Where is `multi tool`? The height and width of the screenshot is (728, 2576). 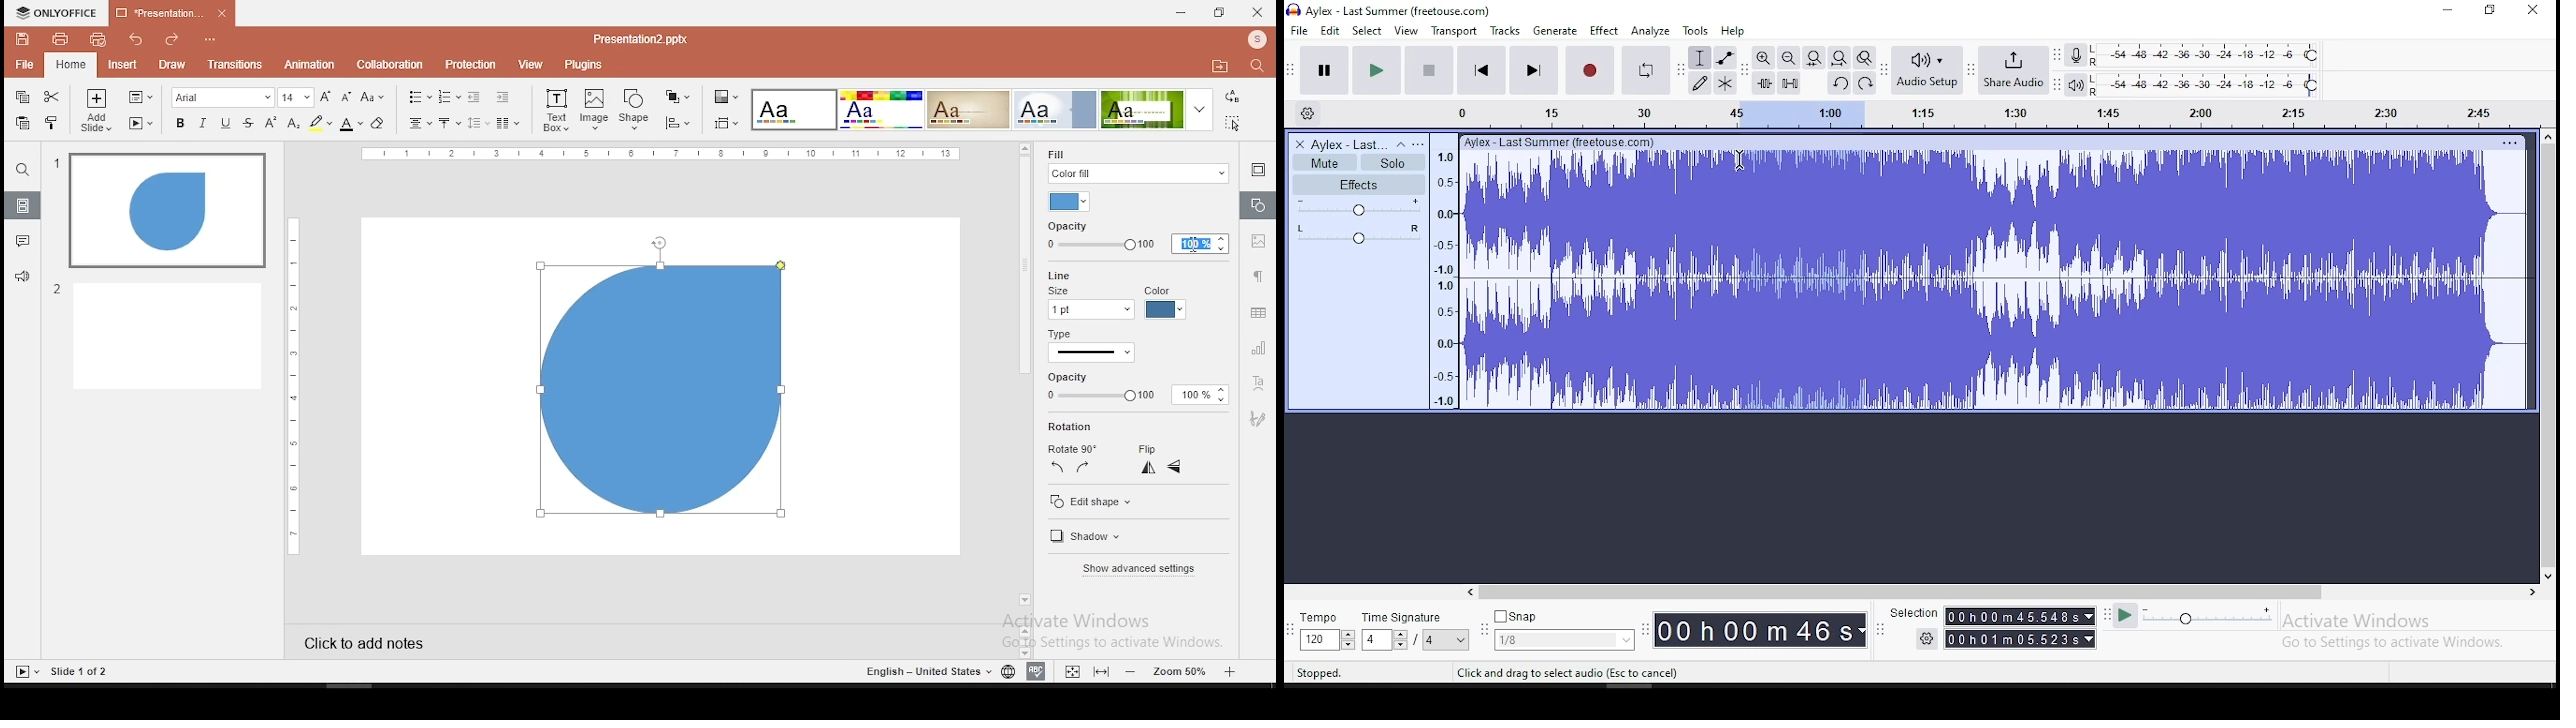 multi tool is located at coordinates (1724, 85).